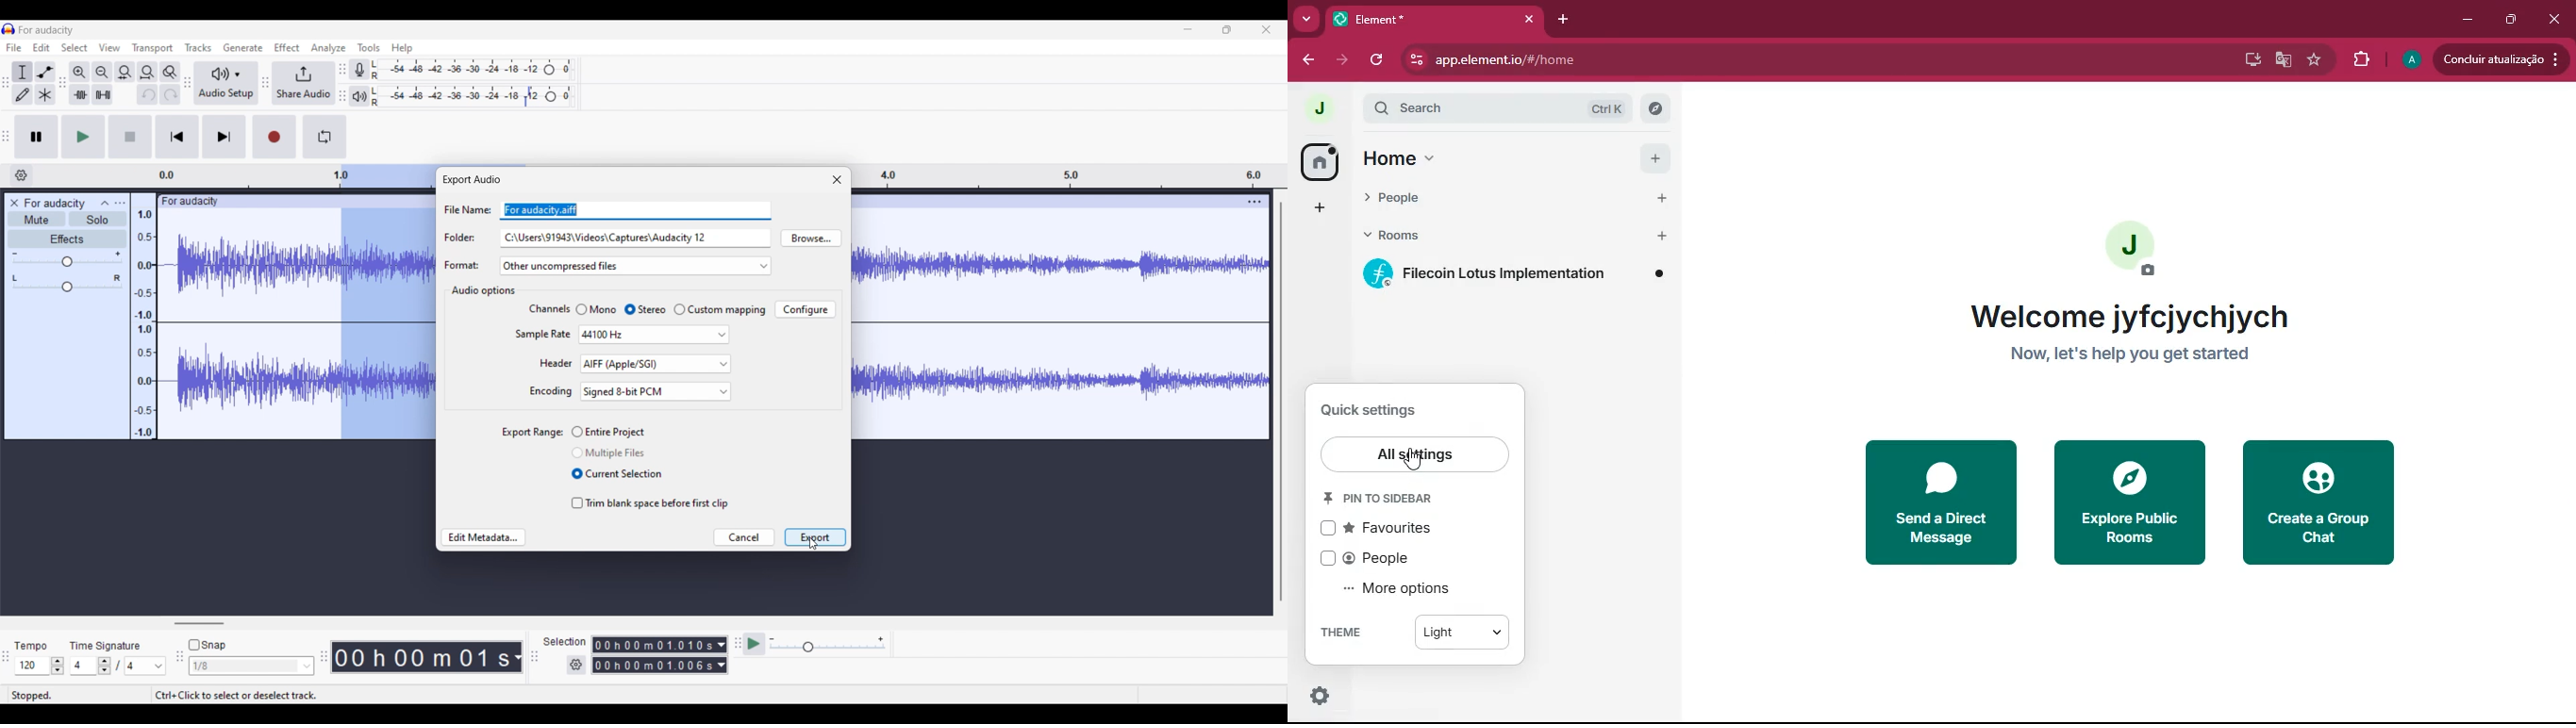  Describe the element at coordinates (286, 48) in the screenshot. I see `Effect menu` at that location.